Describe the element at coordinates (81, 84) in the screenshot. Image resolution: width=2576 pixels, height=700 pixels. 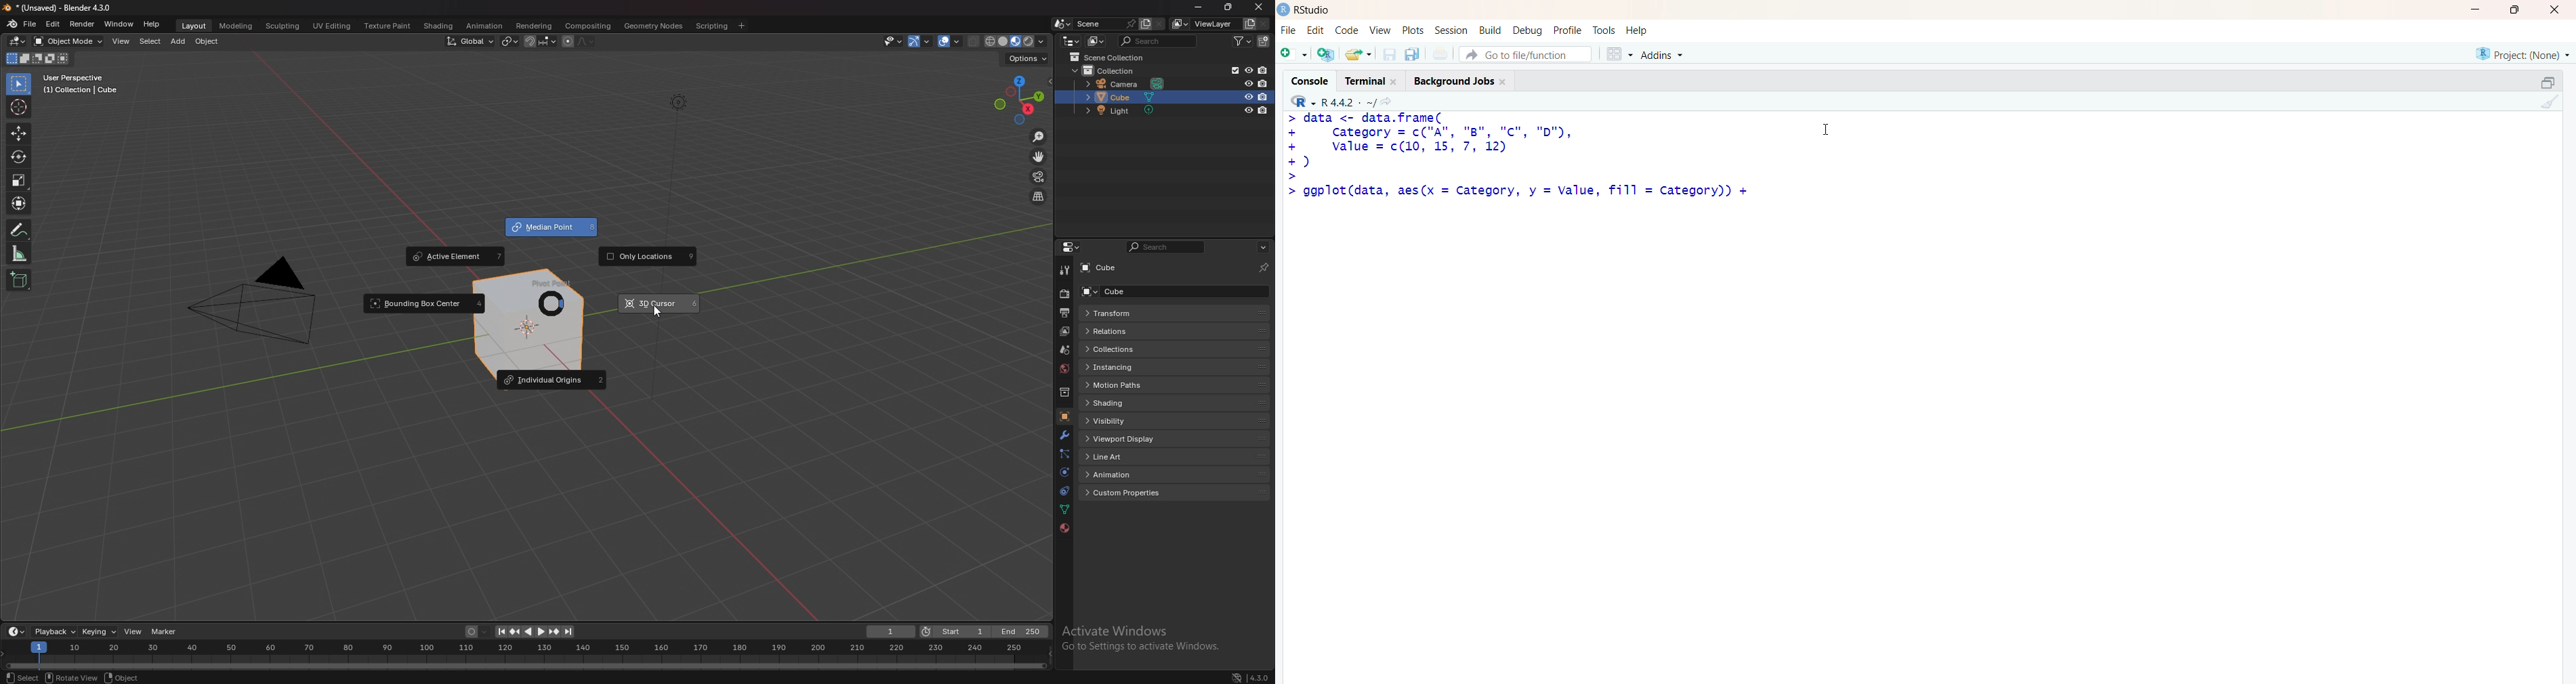
I see `info` at that location.